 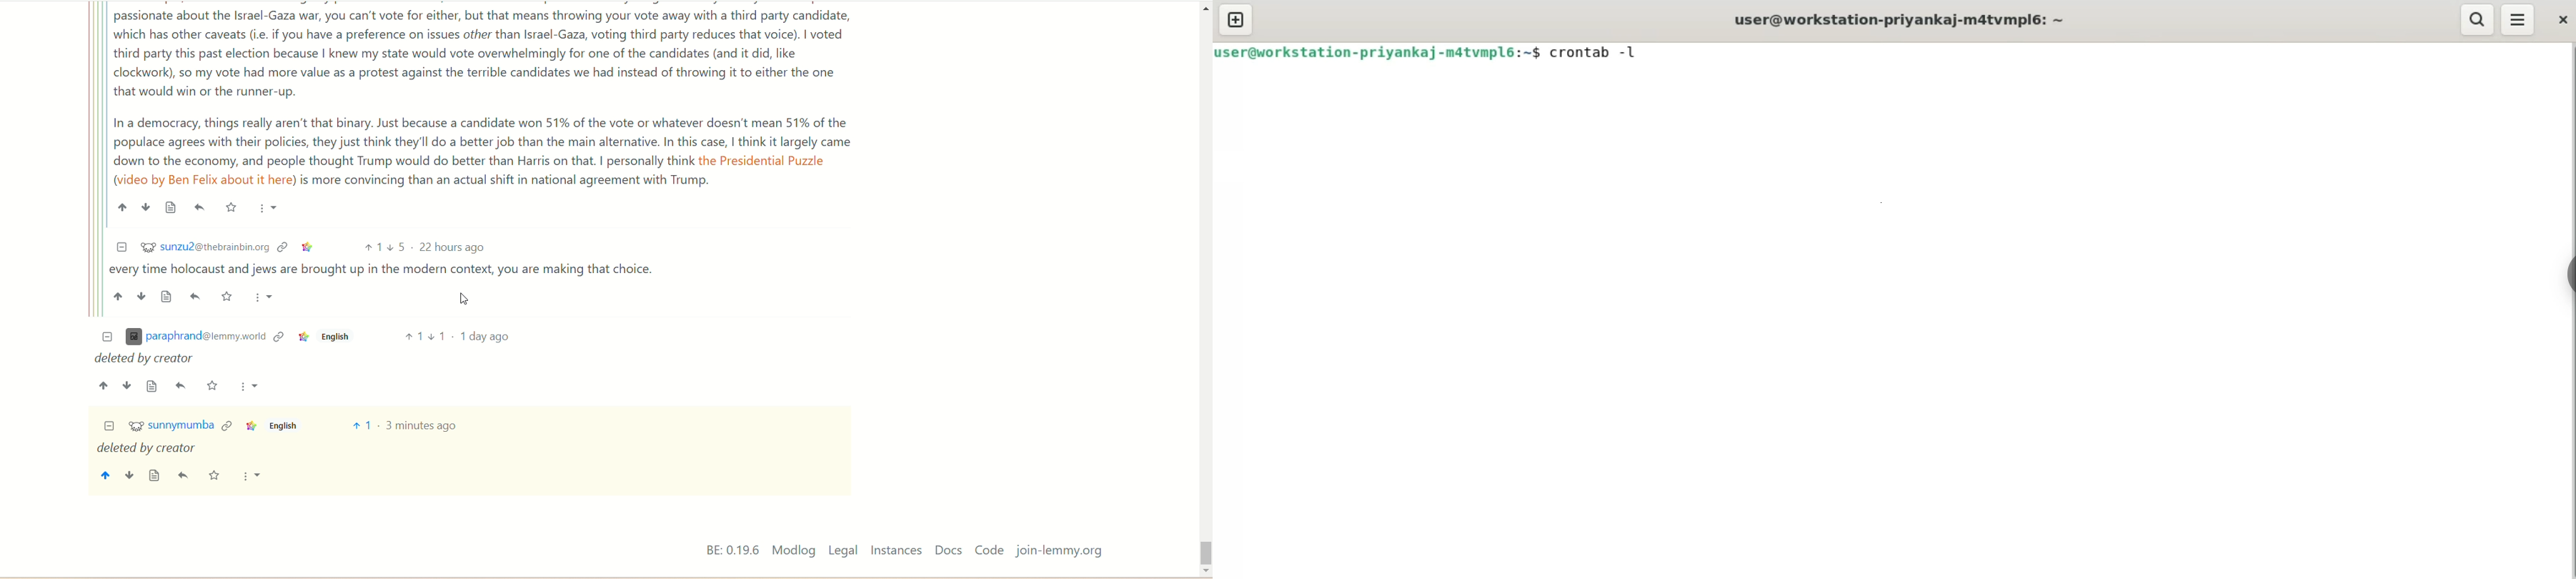 What do you see at coordinates (197, 296) in the screenshot?
I see `Reply` at bounding box center [197, 296].